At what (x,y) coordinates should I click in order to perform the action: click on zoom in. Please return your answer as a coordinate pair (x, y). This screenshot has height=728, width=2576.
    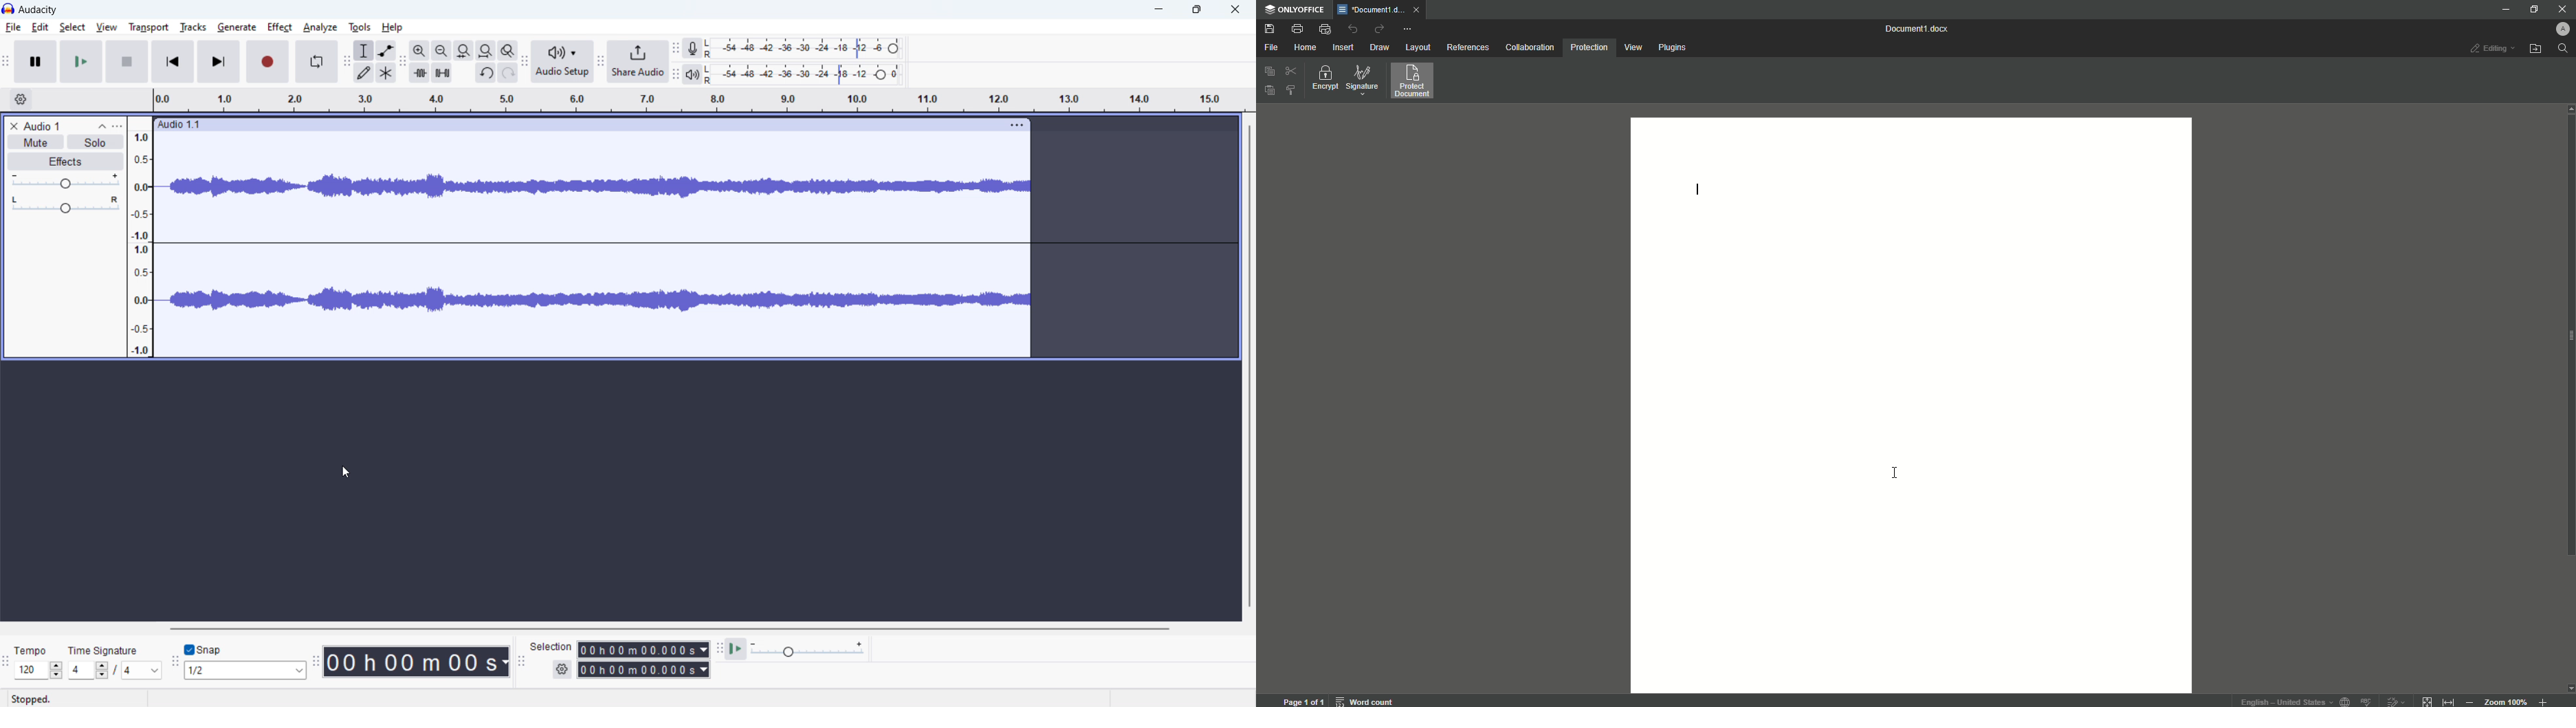
    Looking at the image, I should click on (419, 50).